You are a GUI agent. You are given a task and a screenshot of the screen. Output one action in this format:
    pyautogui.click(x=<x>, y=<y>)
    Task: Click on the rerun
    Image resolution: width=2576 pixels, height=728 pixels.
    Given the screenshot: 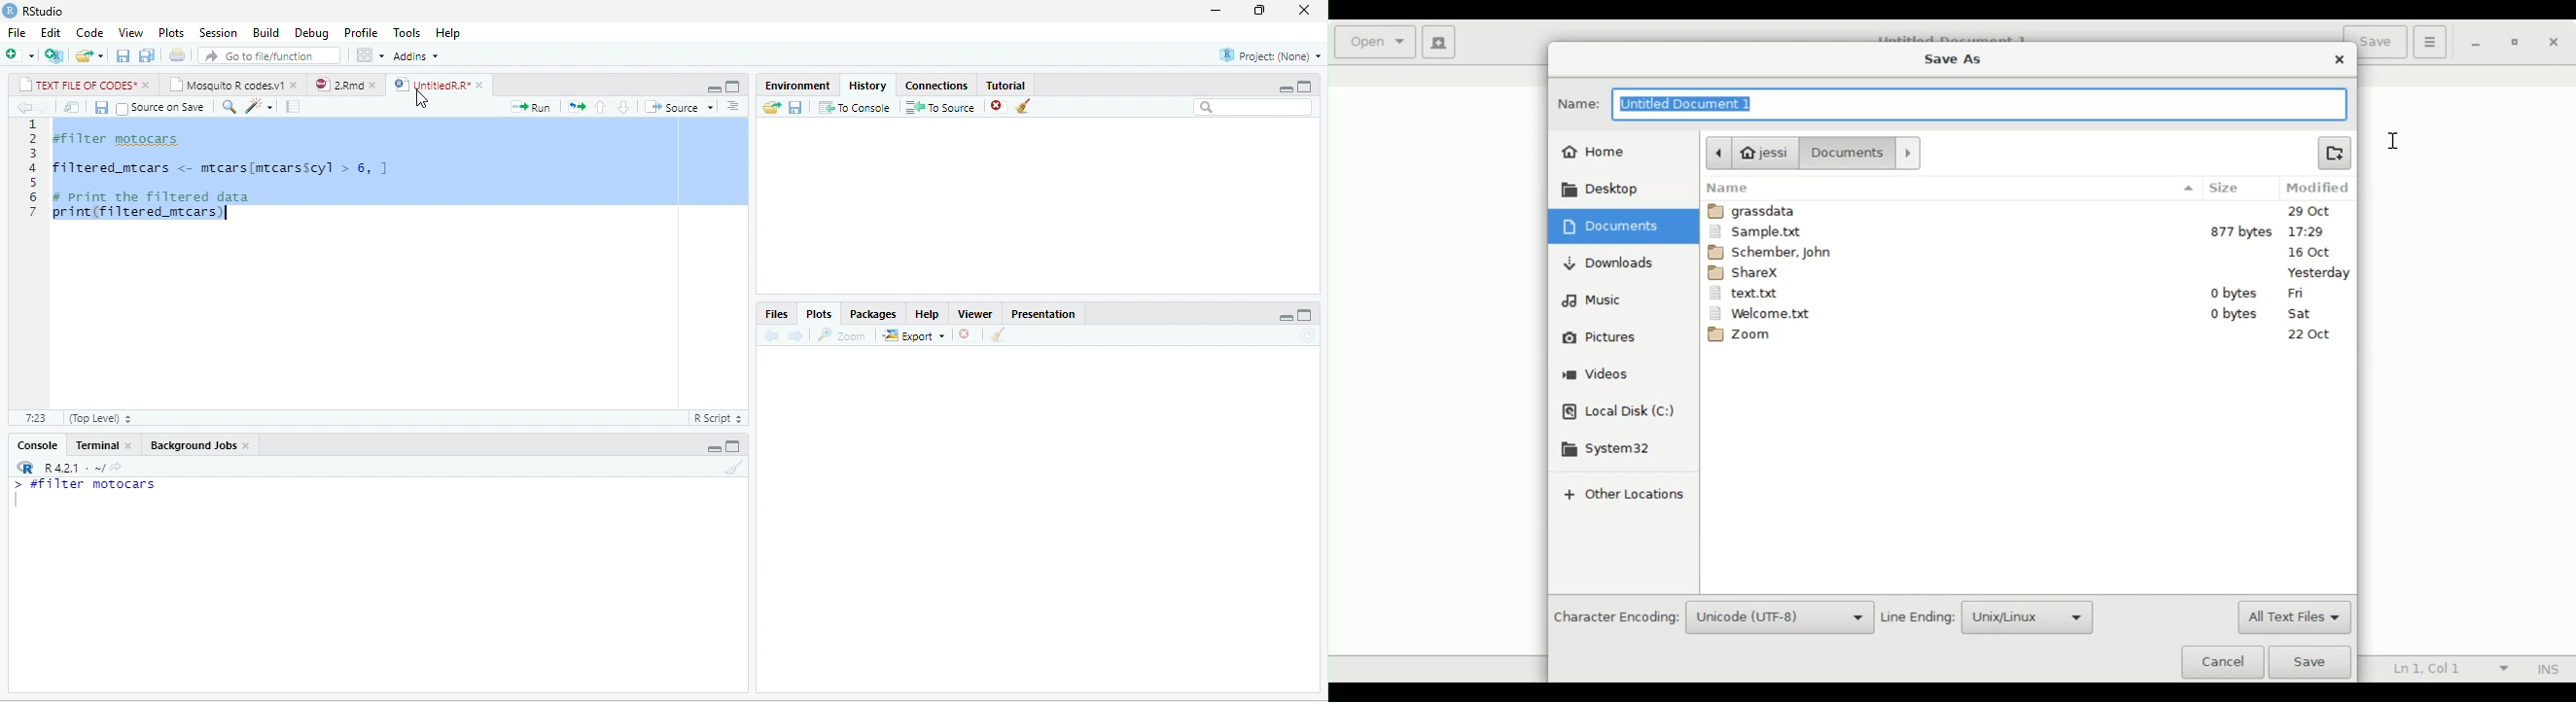 What is the action you would take?
    pyautogui.click(x=577, y=107)
    